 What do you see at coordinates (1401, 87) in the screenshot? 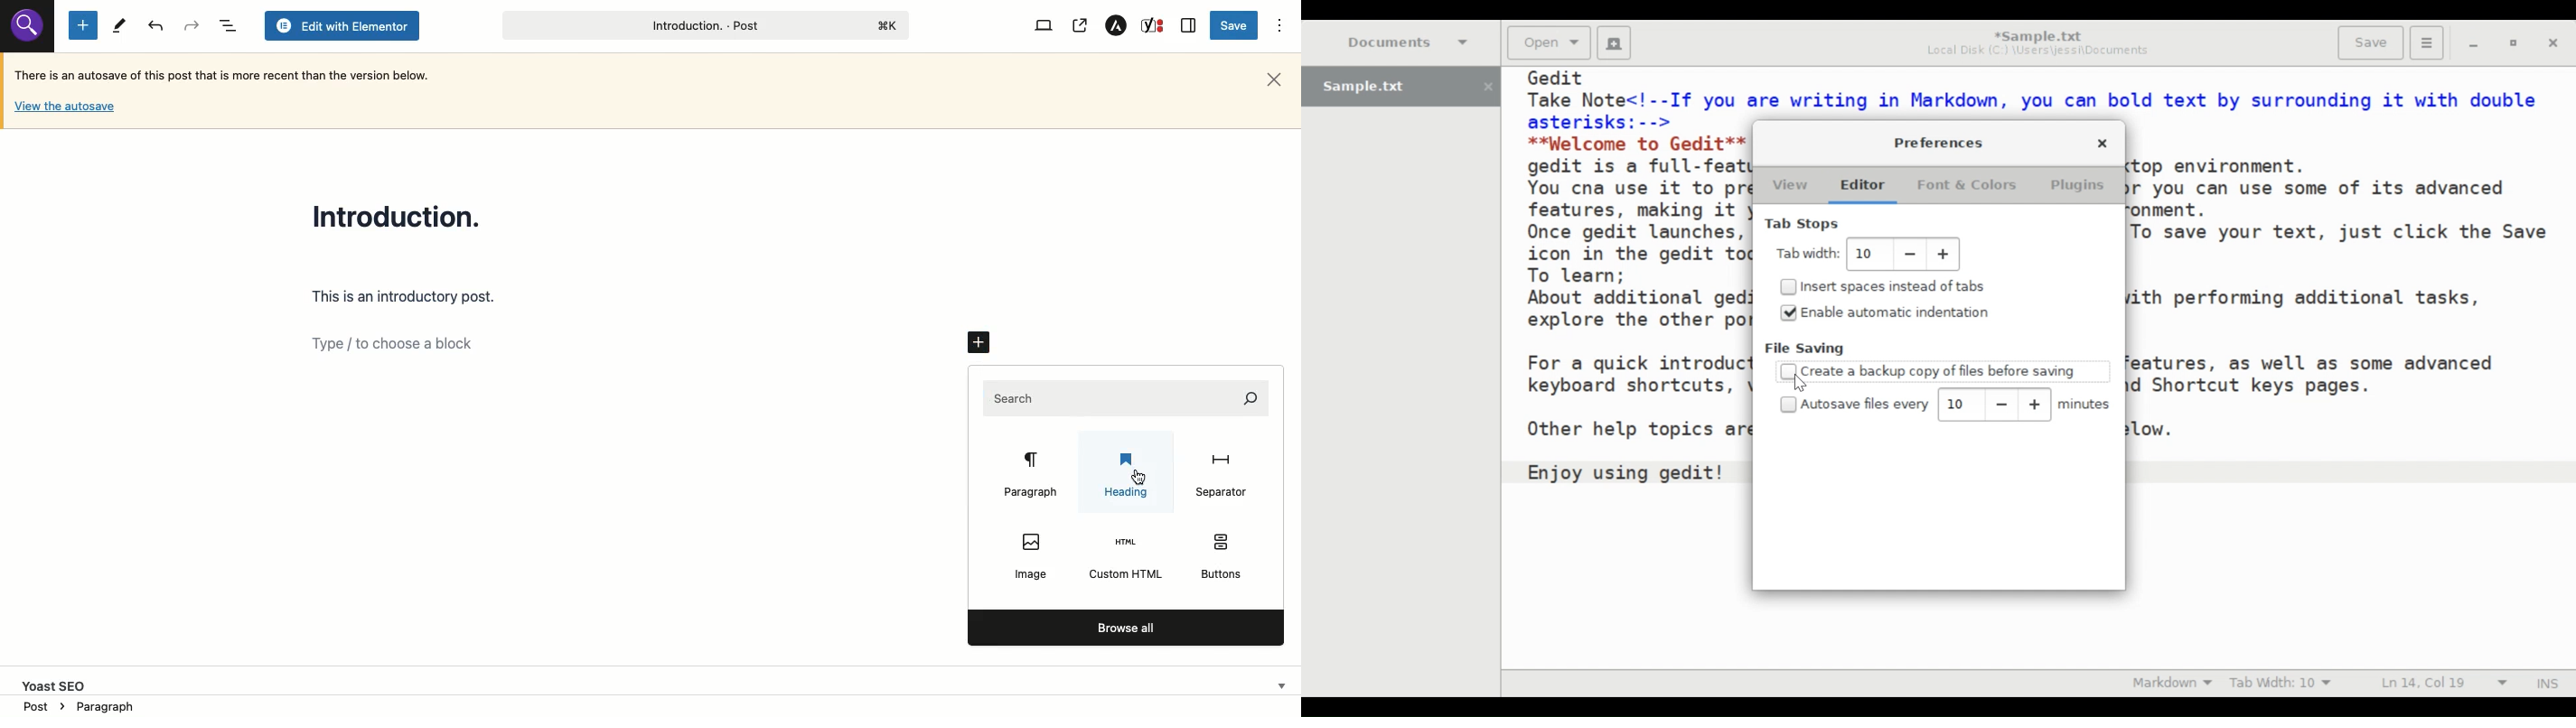
I see `Sample.txt` at bounding box center [1401, 87].